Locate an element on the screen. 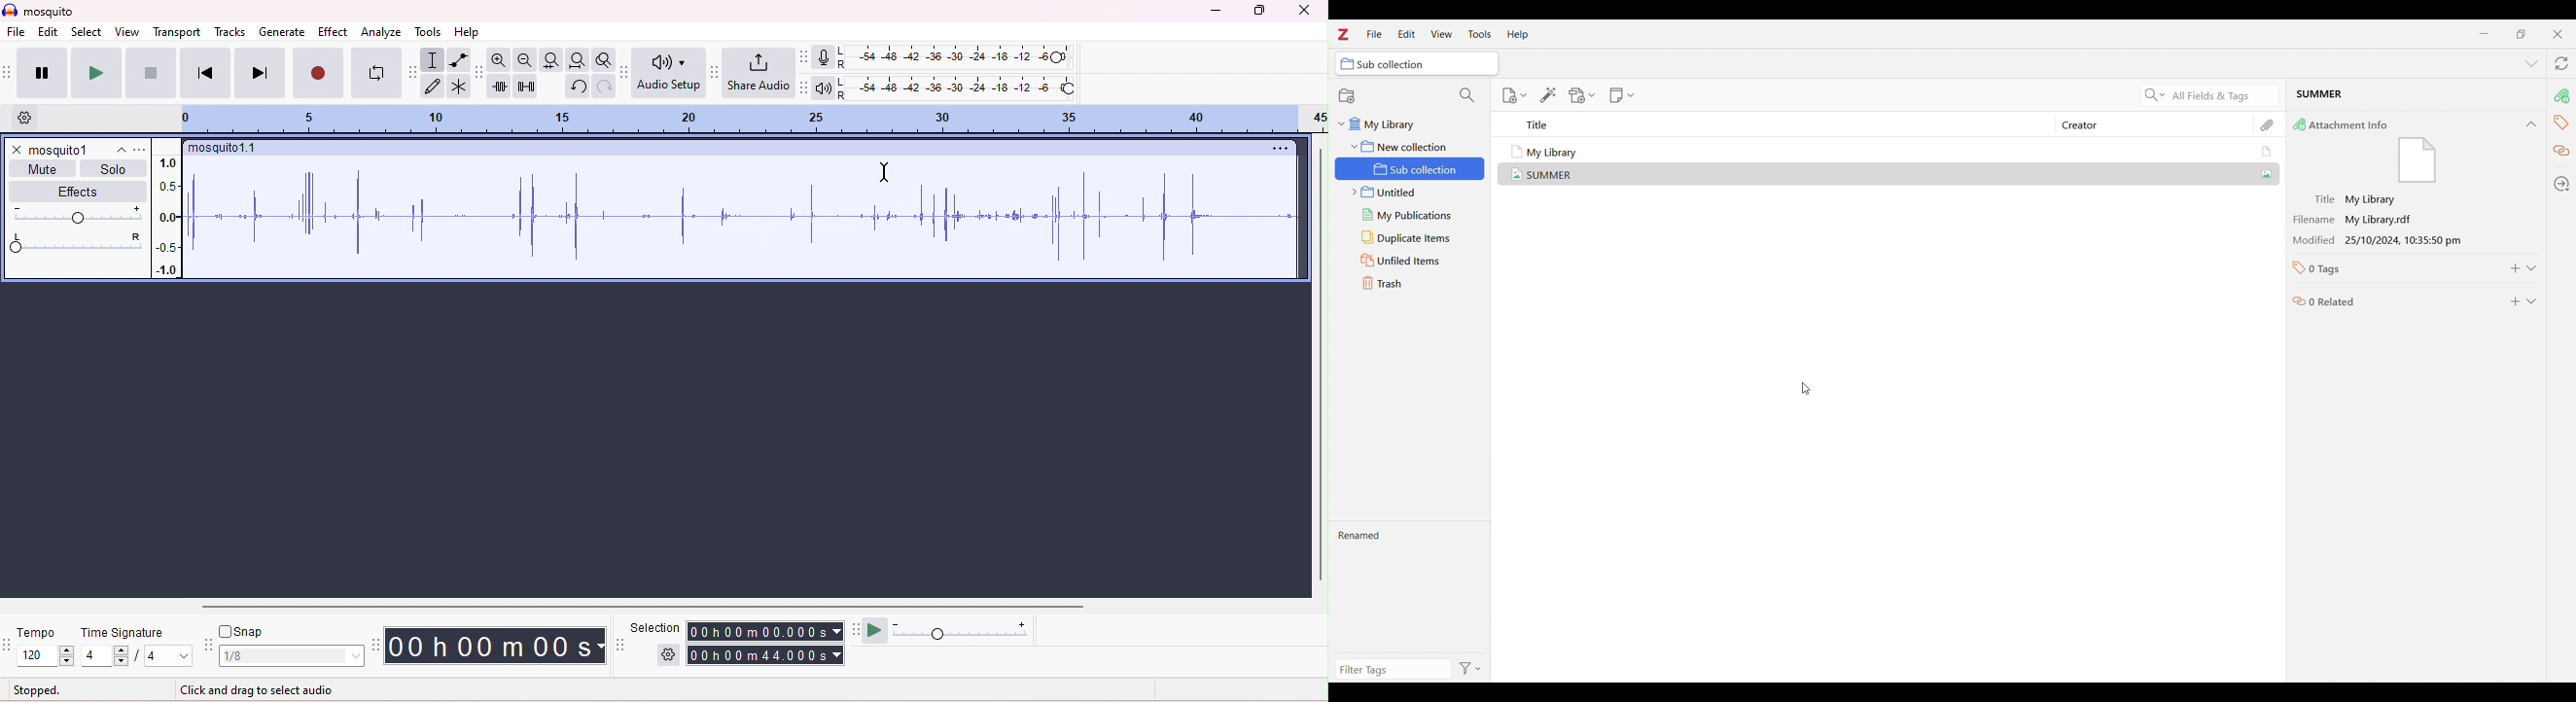  Sub collection is located at coordinates (1412, 168).